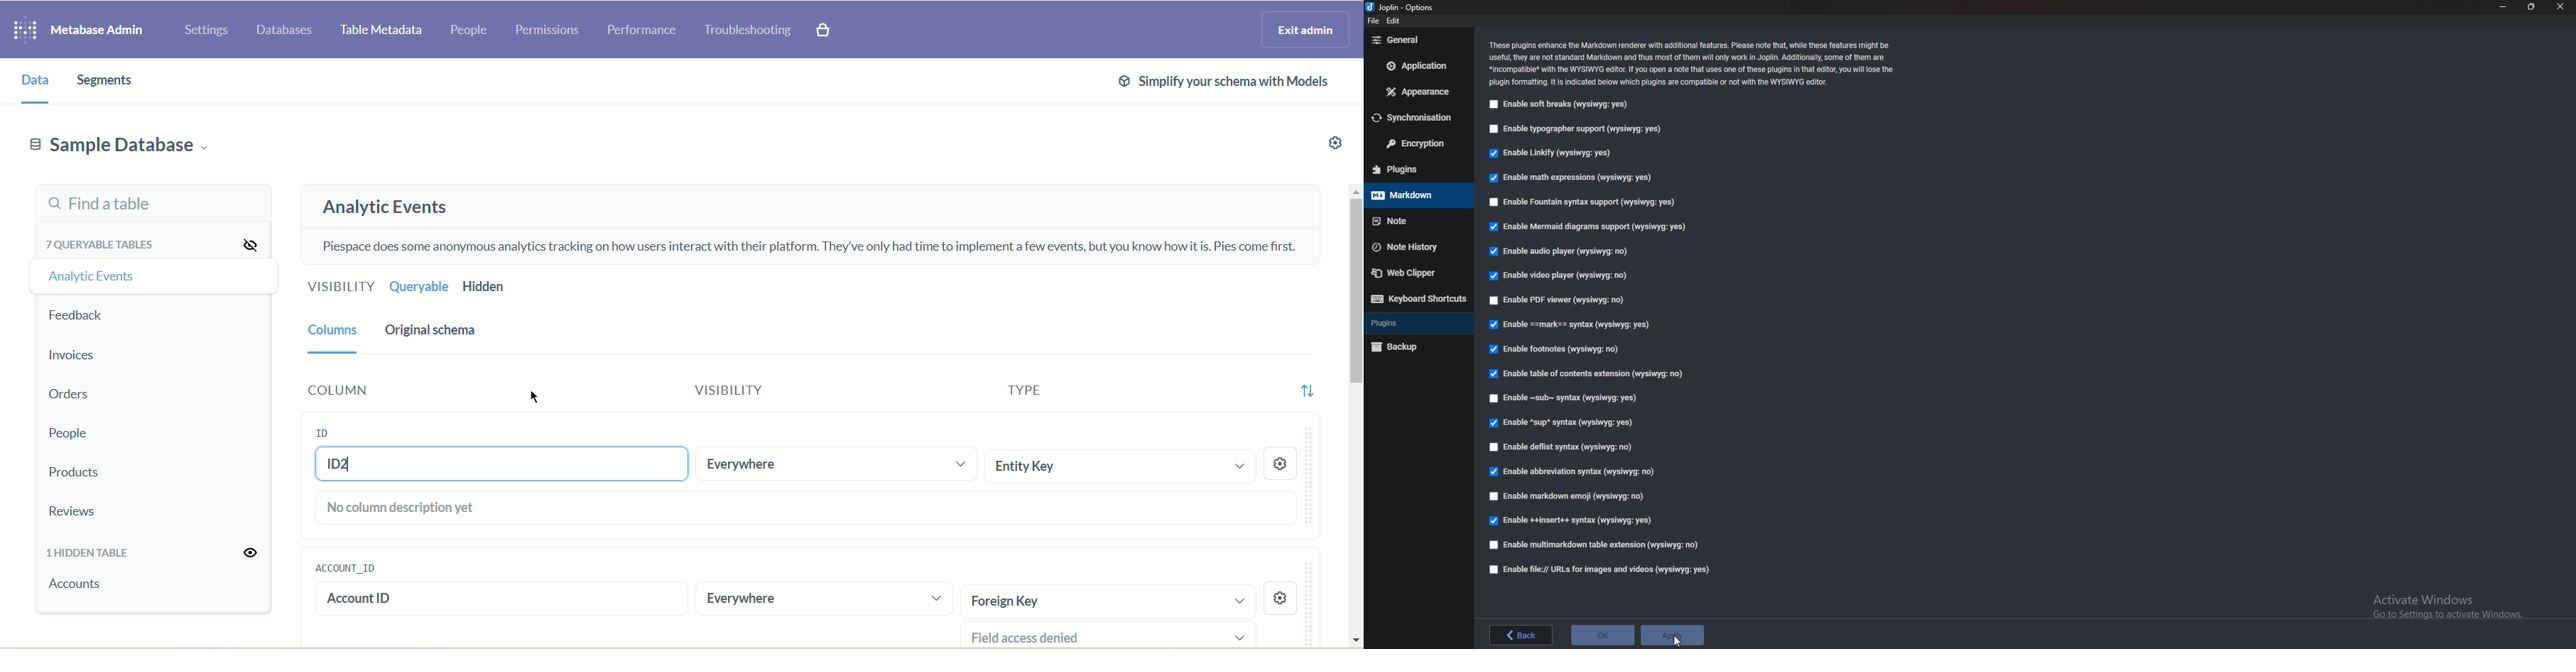 The width and height of the screenshot is (2576, 672). I want to click on Enable abbreviation syntax, so click(1576, 470).